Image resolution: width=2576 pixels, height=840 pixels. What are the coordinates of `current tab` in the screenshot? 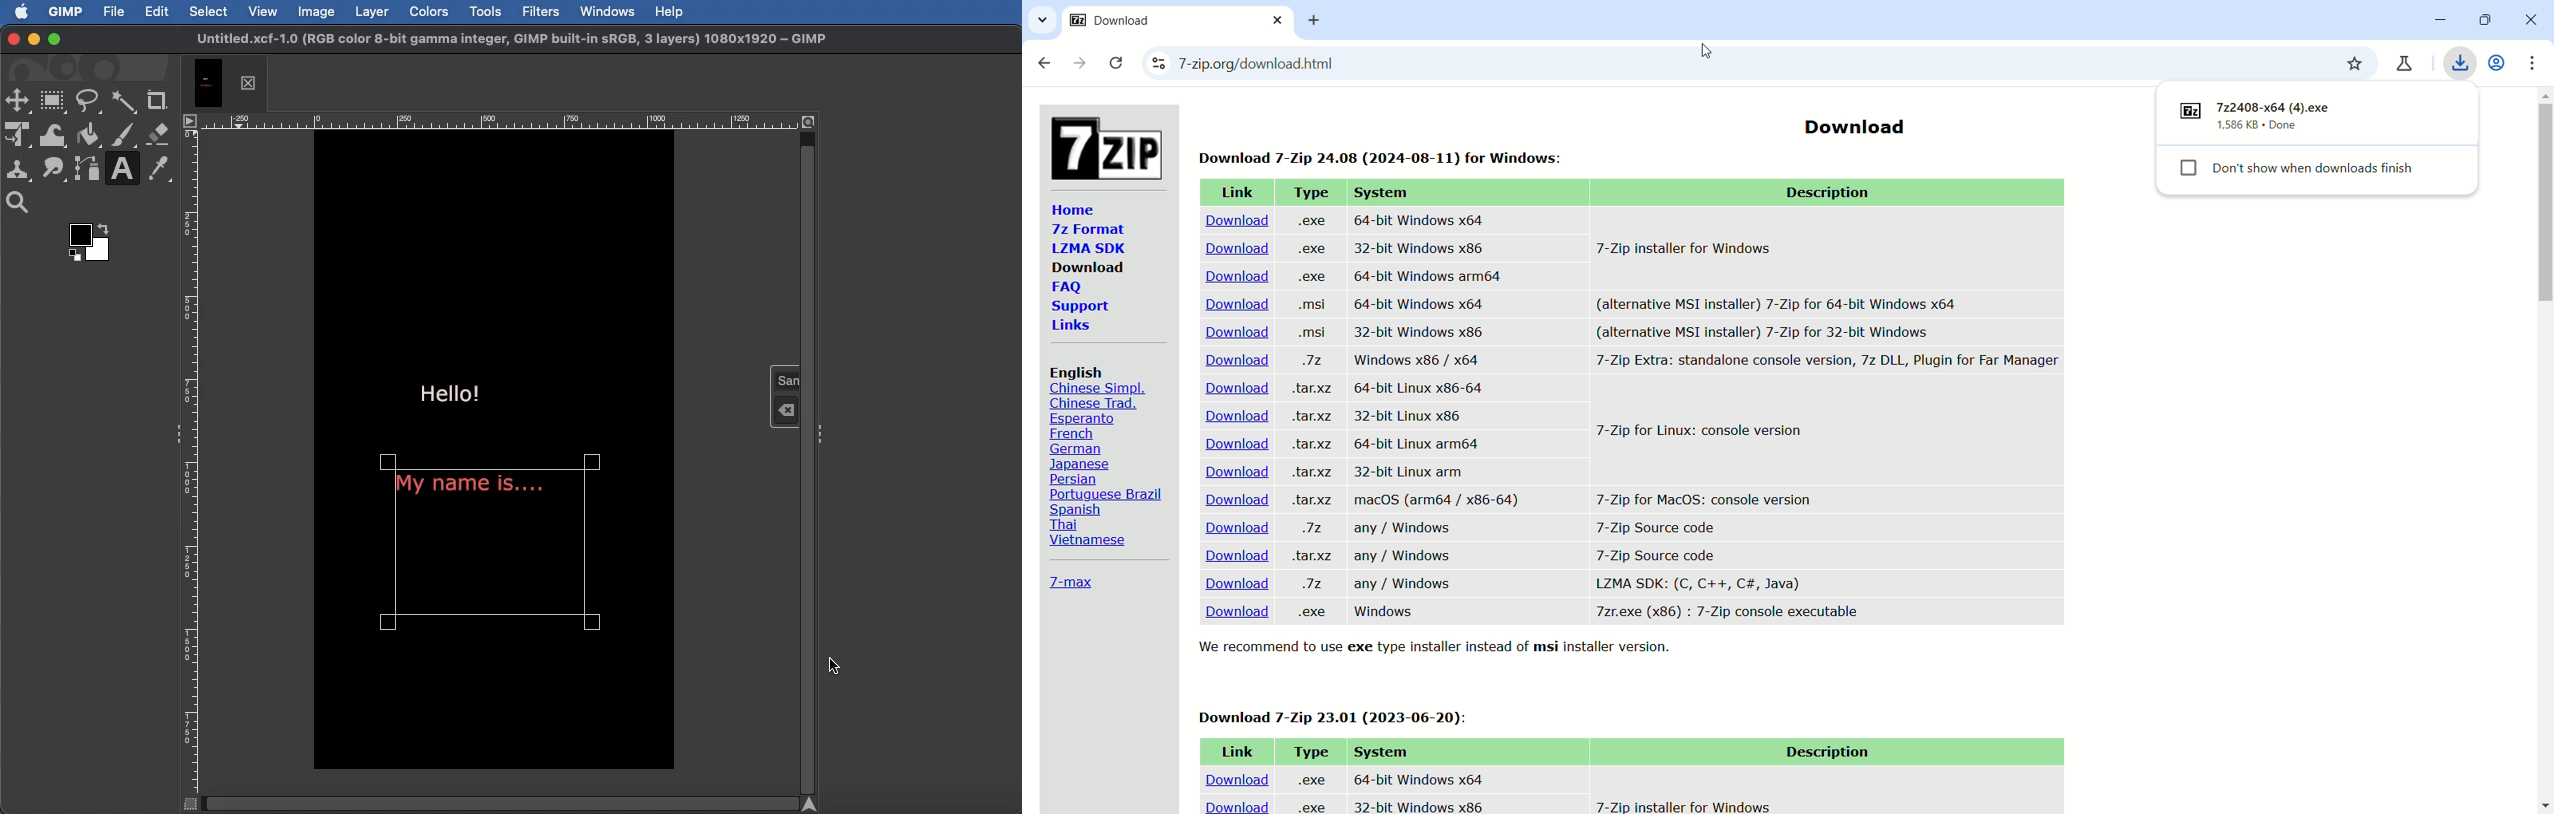 It's located at (1157, 27).